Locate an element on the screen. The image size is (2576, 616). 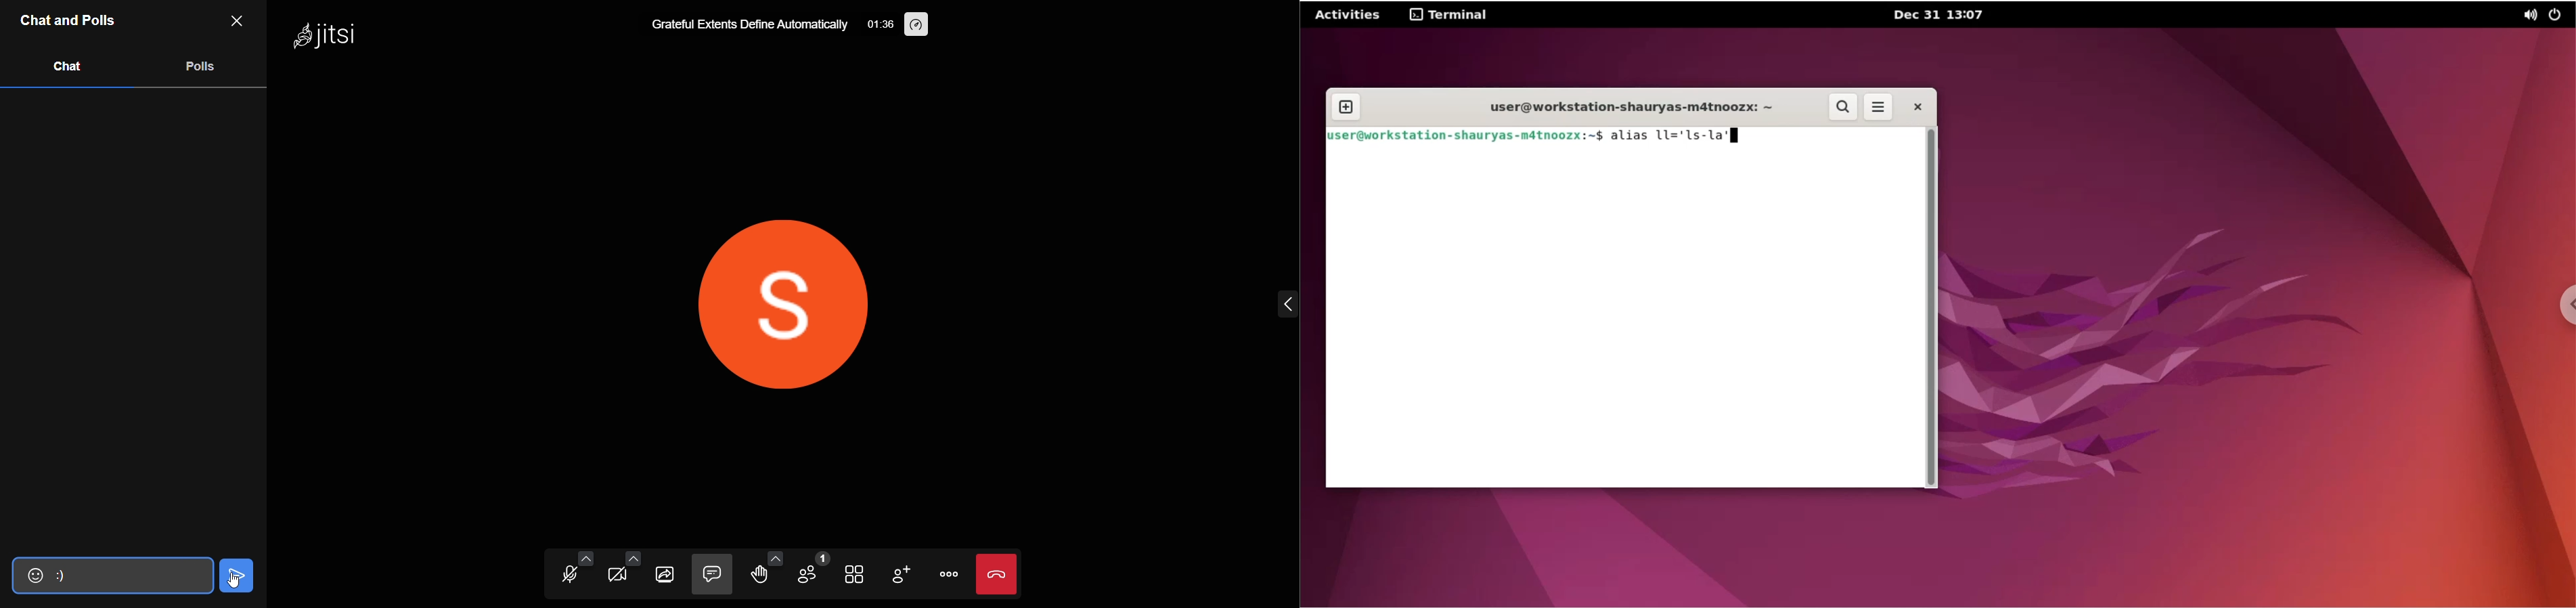
display picture is located at coordinates (763, 305).